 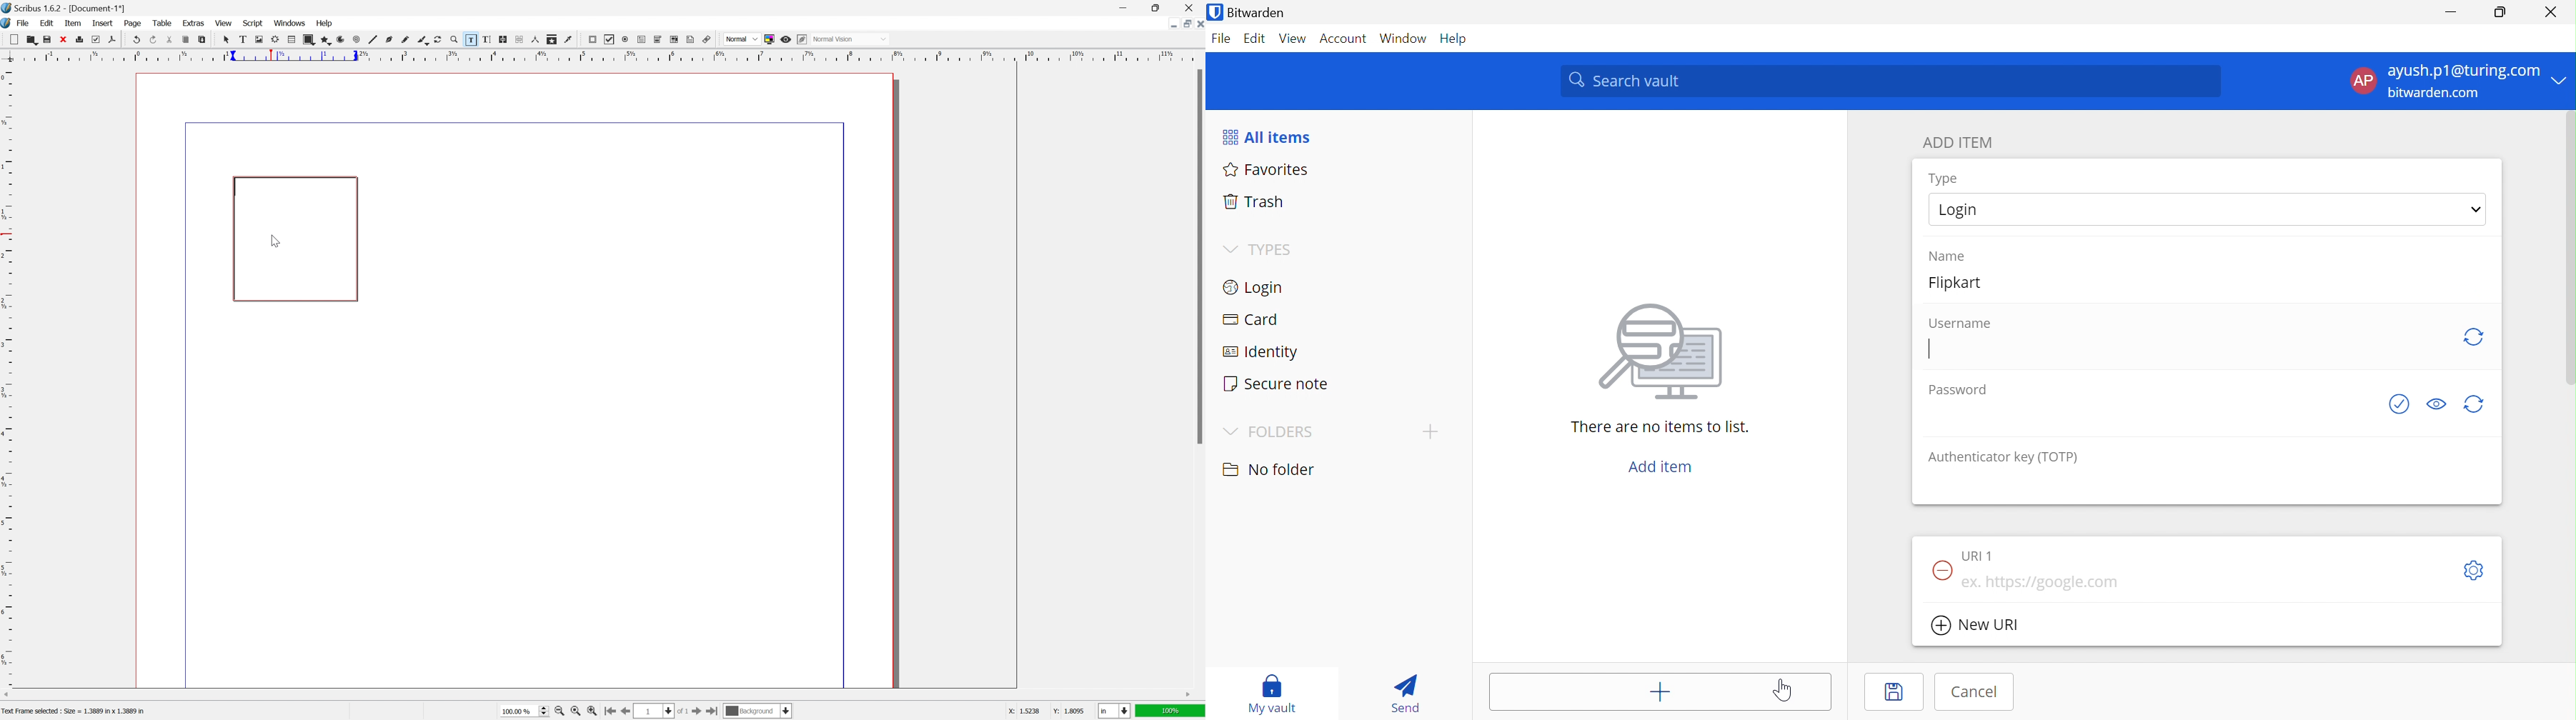 I want to click on Login, so click(x=1256, y=289).